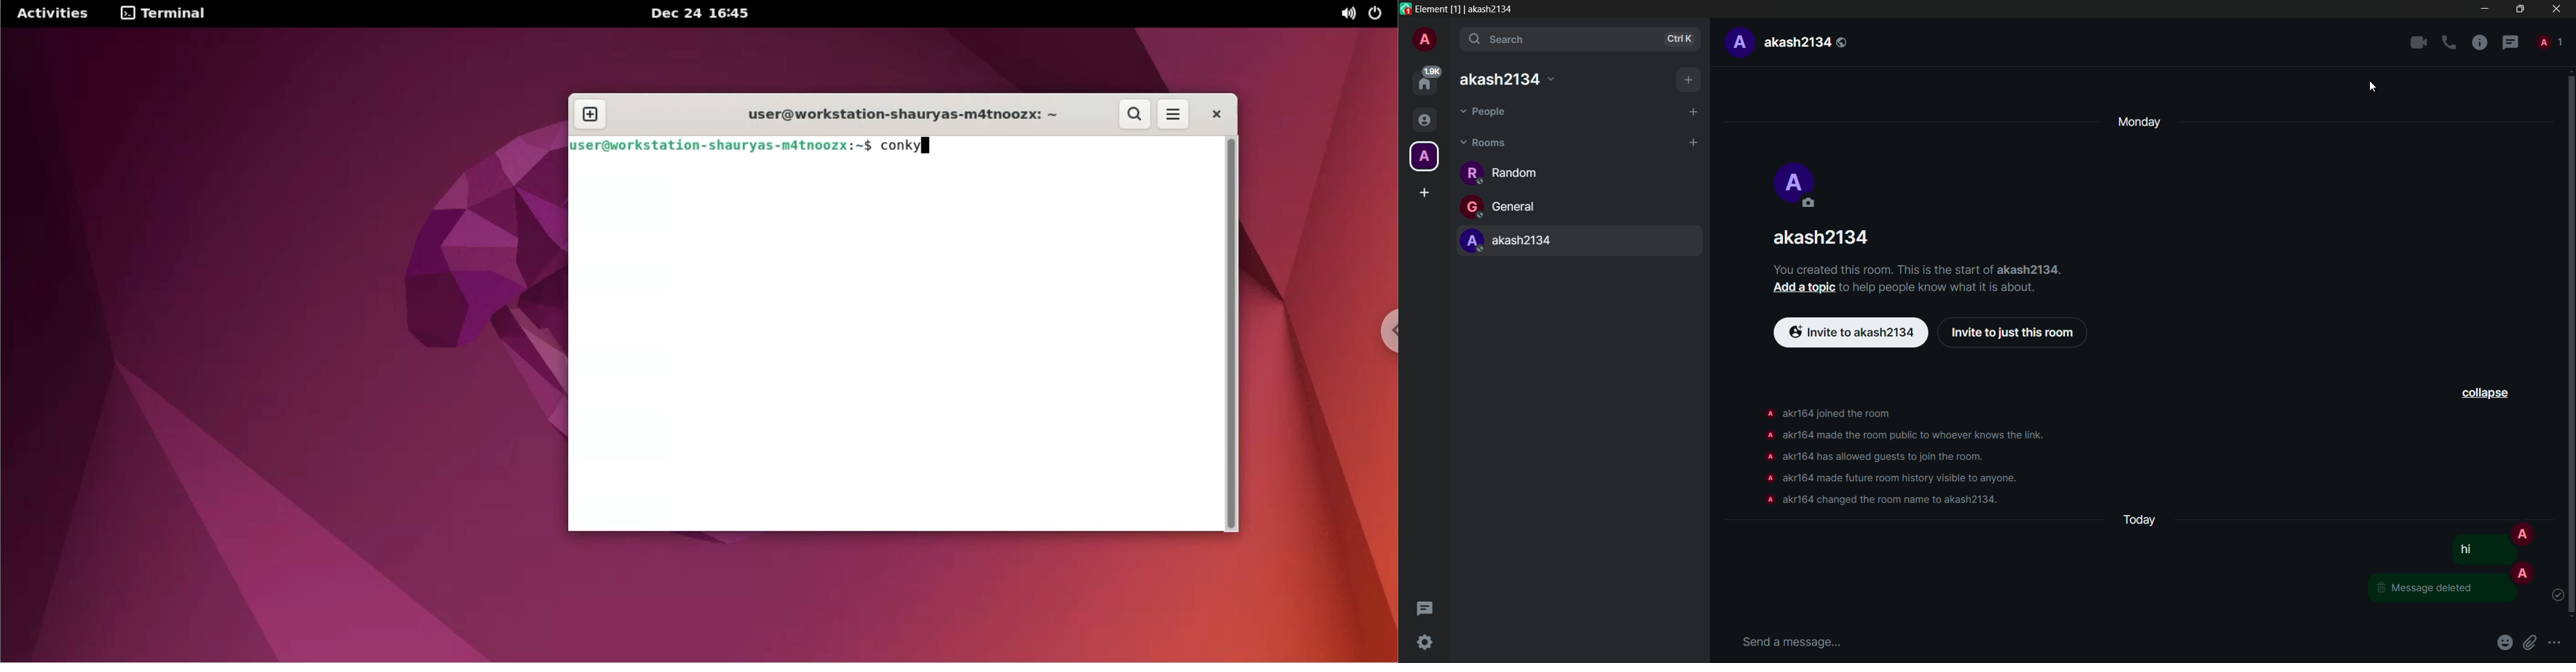  Describe the element at coordinates (1694, 112) in the screenshot. I see `add people` at that location.